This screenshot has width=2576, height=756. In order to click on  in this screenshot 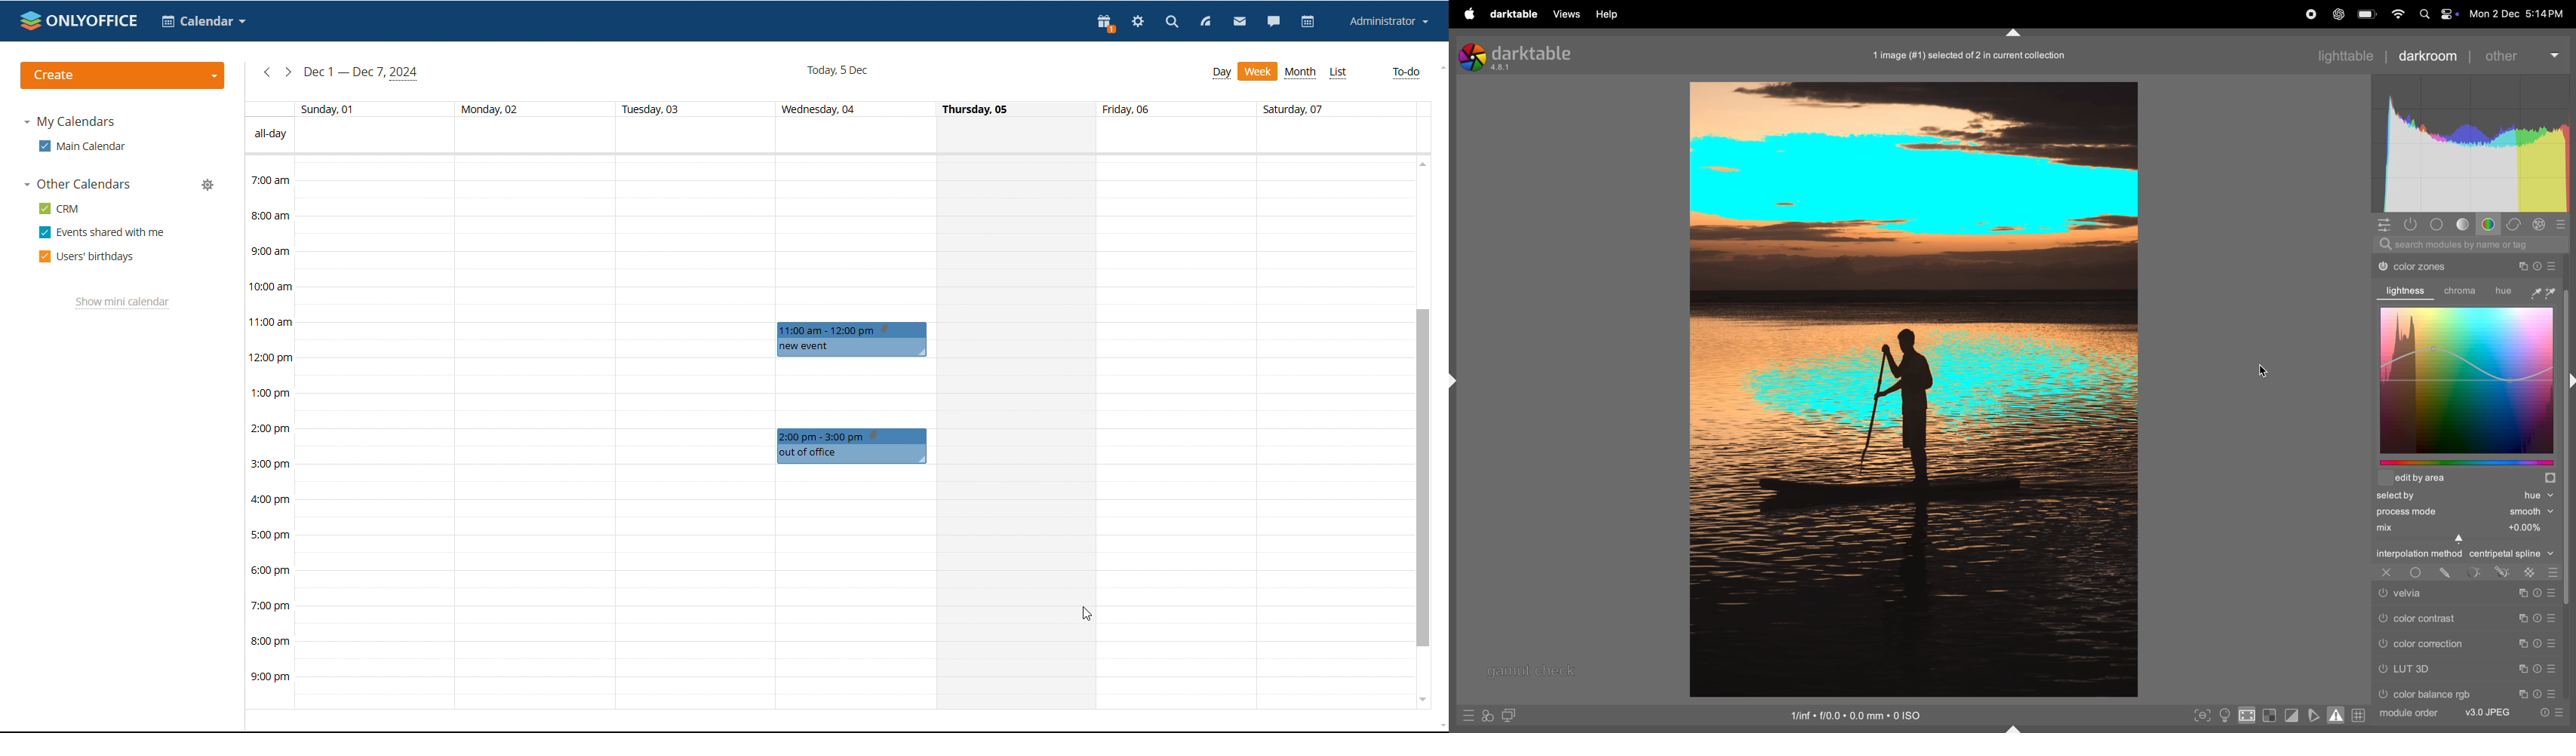, I will do `click(2532, 572)`.